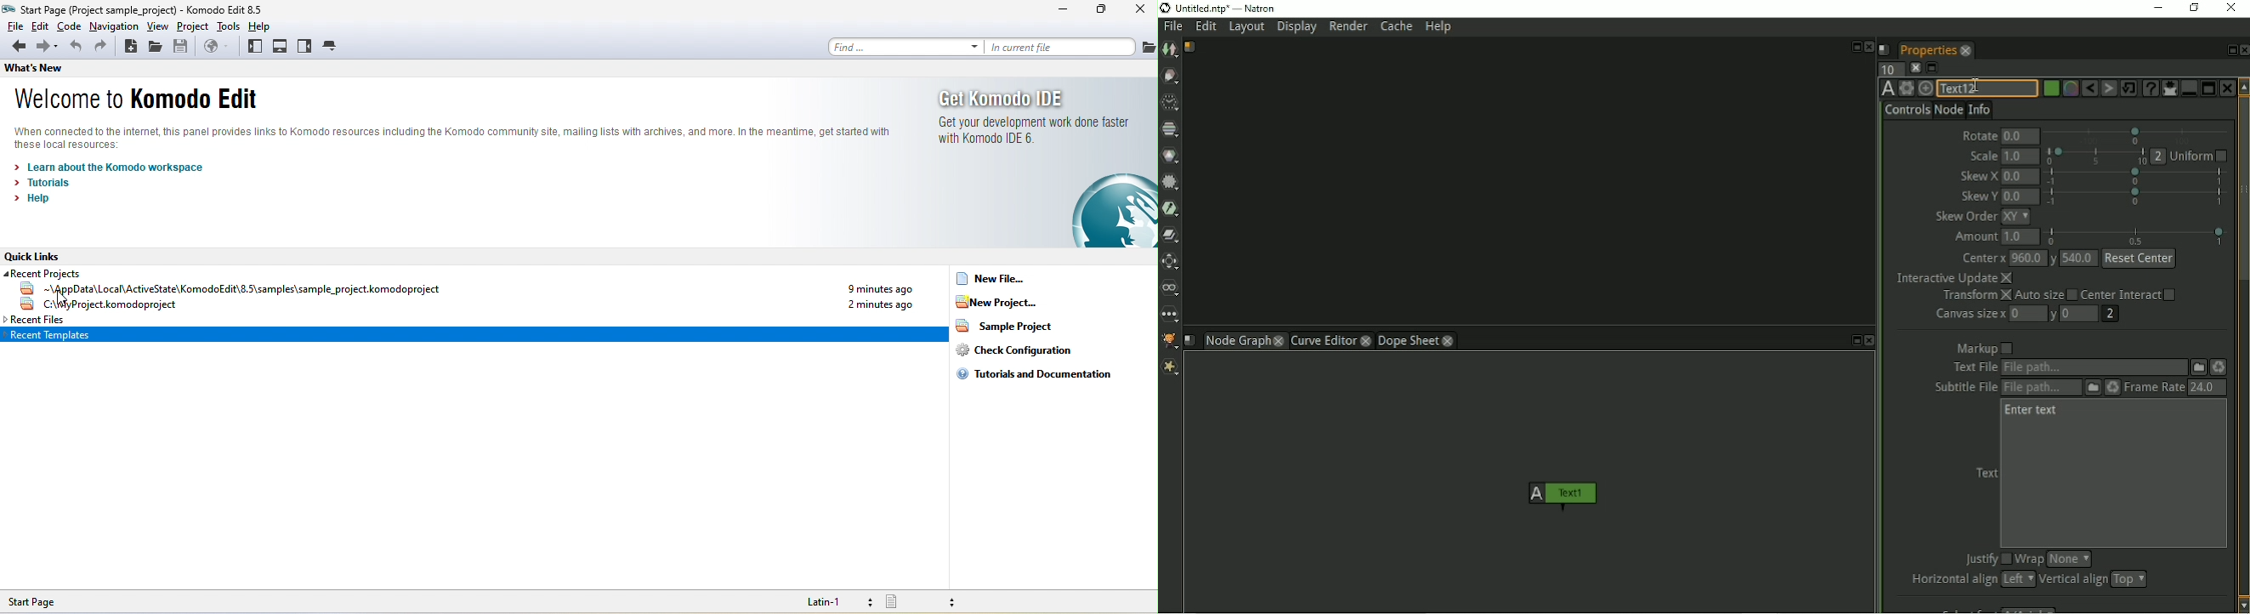  Describe the element at coordinates (2206, 387) in the screenshot. I see `24` at that location.